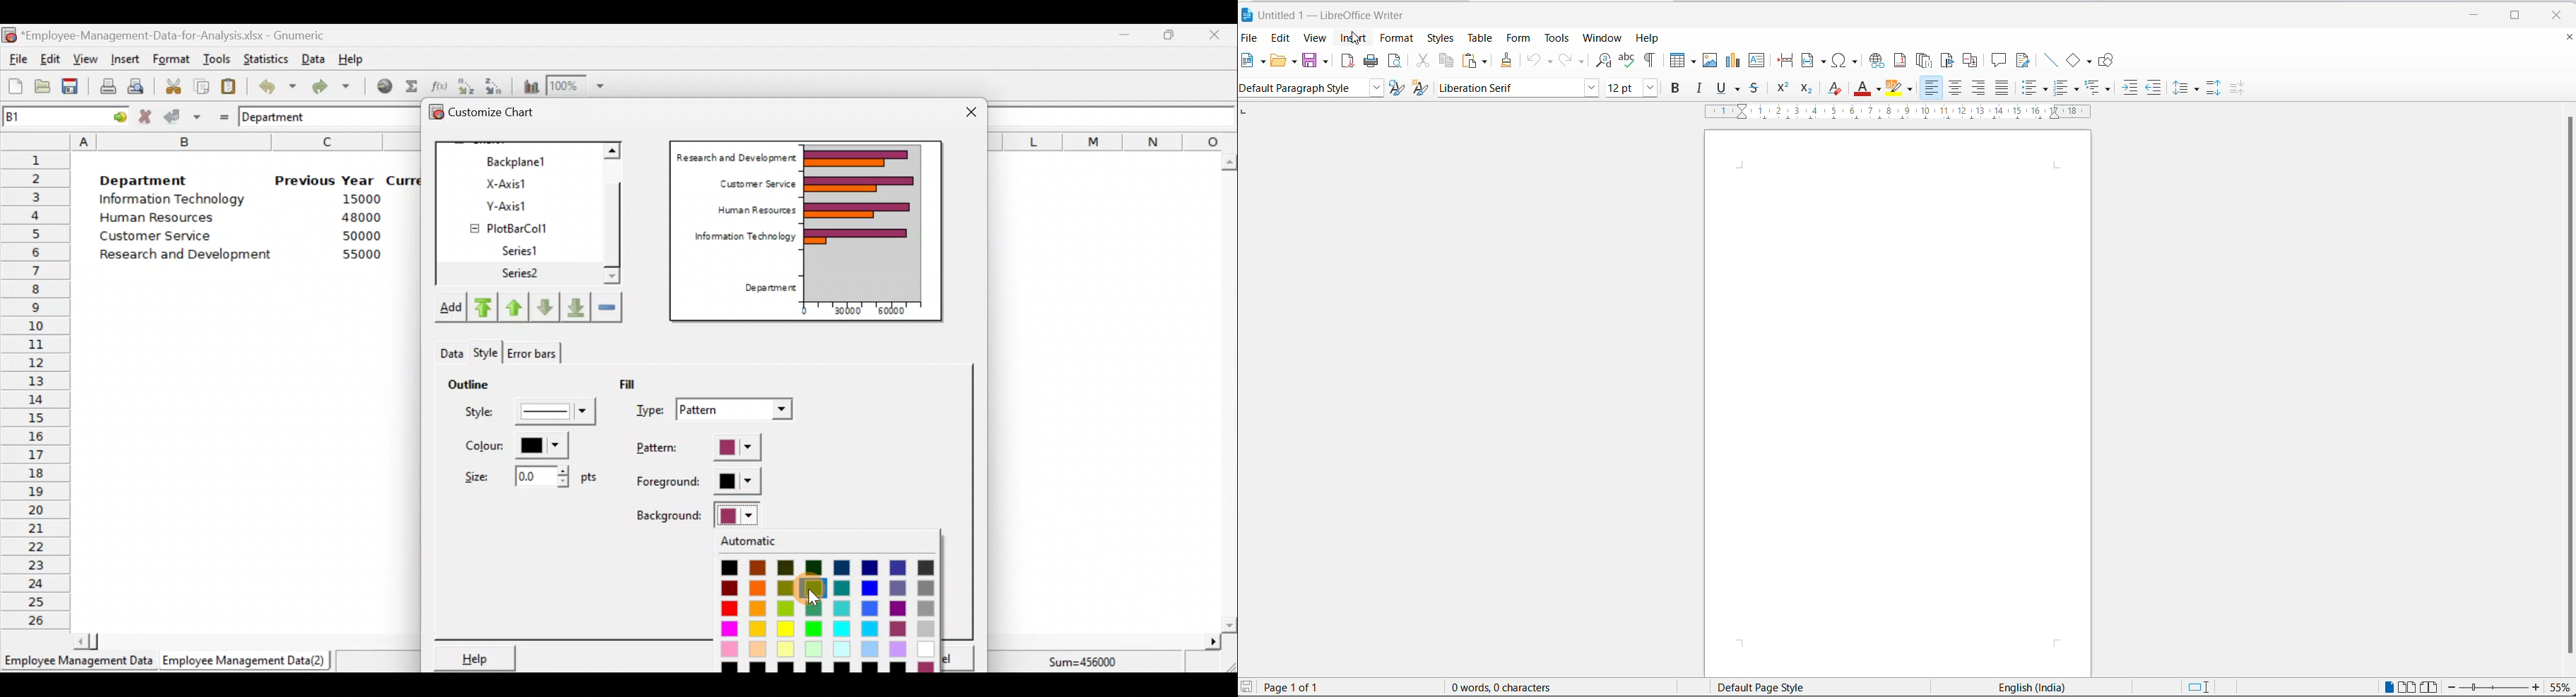 The height and width of the screenshot is (700, 2576). I want to click on underline, so click(1739, 90).